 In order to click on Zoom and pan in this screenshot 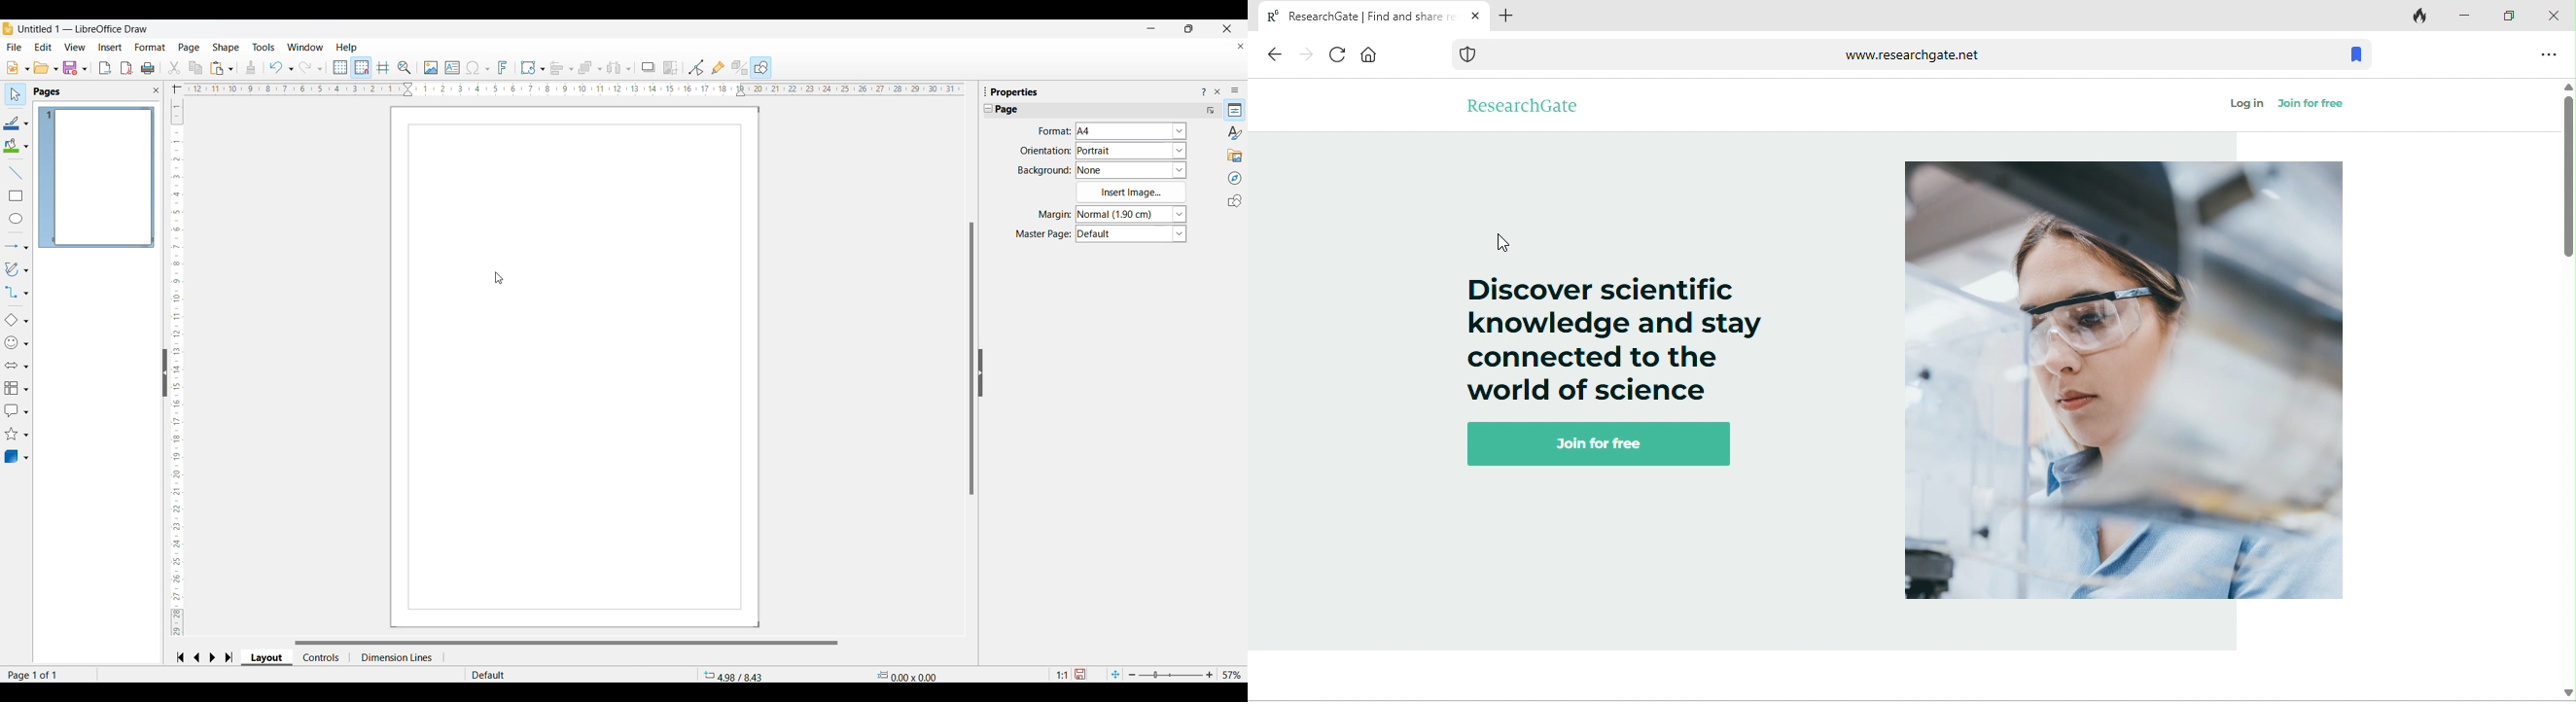, I will do `click(405, 68)`.